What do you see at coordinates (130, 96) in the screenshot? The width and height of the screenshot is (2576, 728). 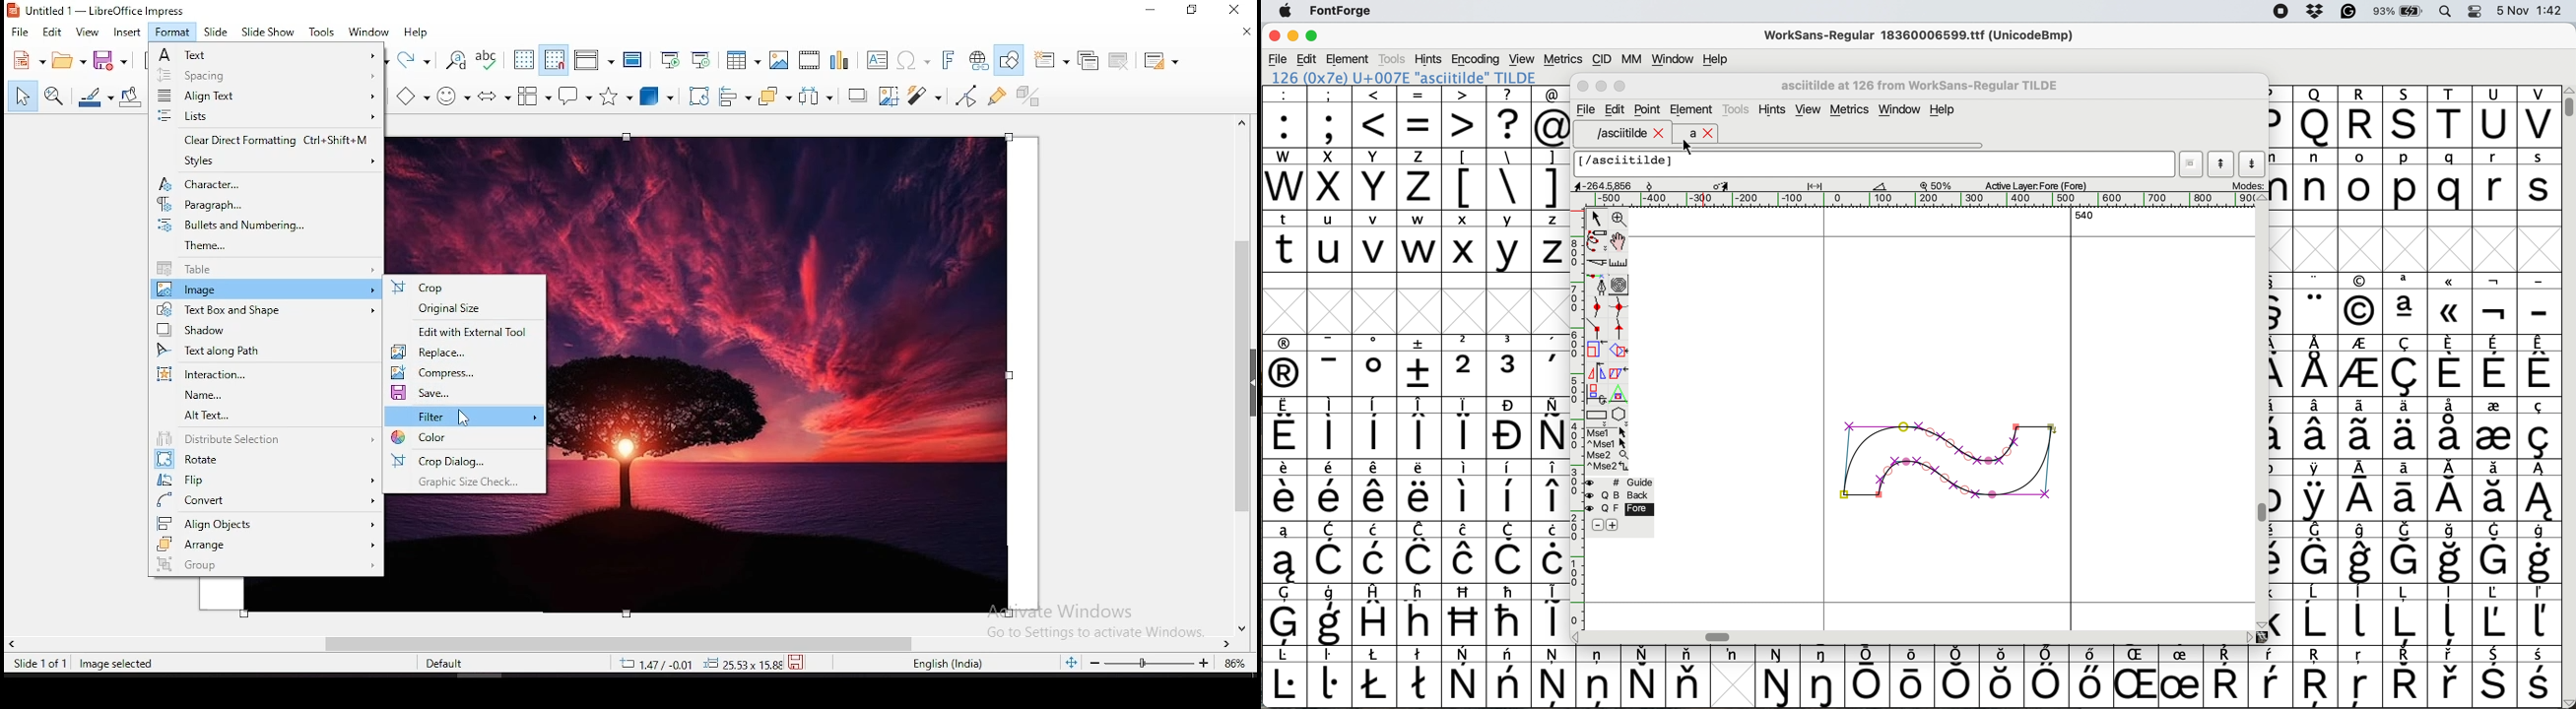 I see `fill color` at bounding box center [130, 96].